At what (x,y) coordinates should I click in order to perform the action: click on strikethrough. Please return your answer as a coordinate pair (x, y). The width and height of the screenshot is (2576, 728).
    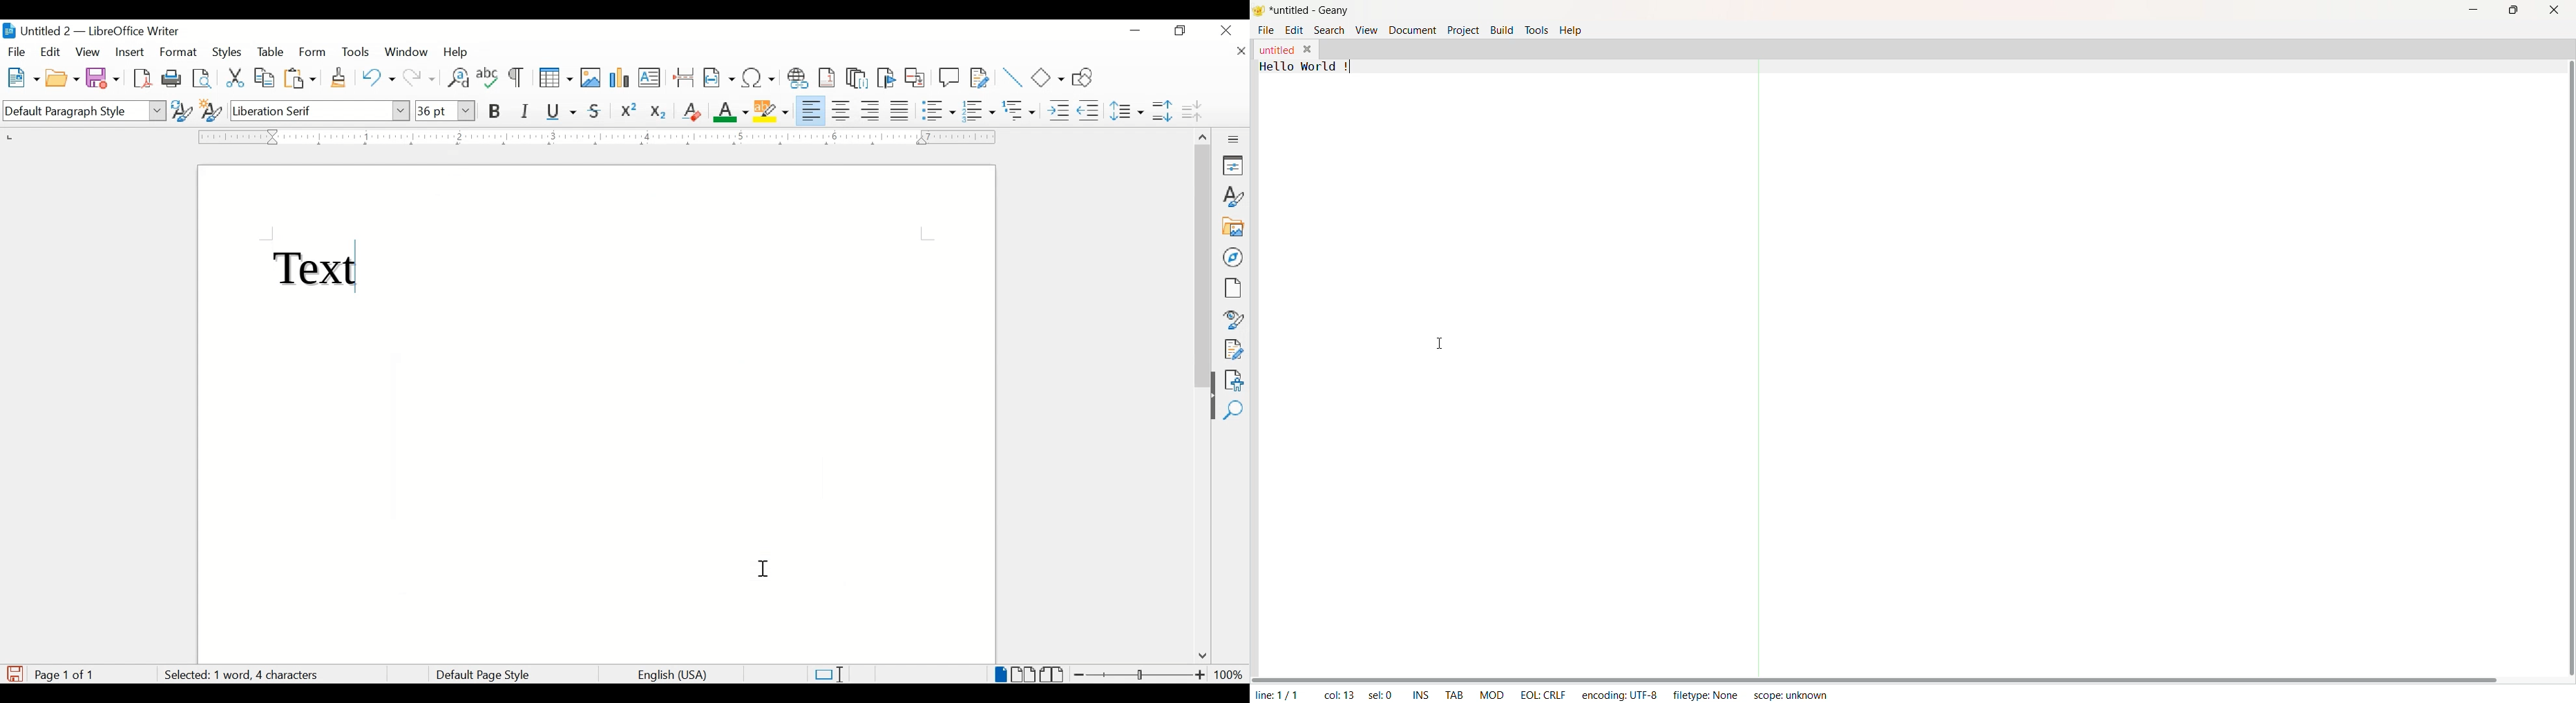
    Looking at the image, I should click on (595, 111).